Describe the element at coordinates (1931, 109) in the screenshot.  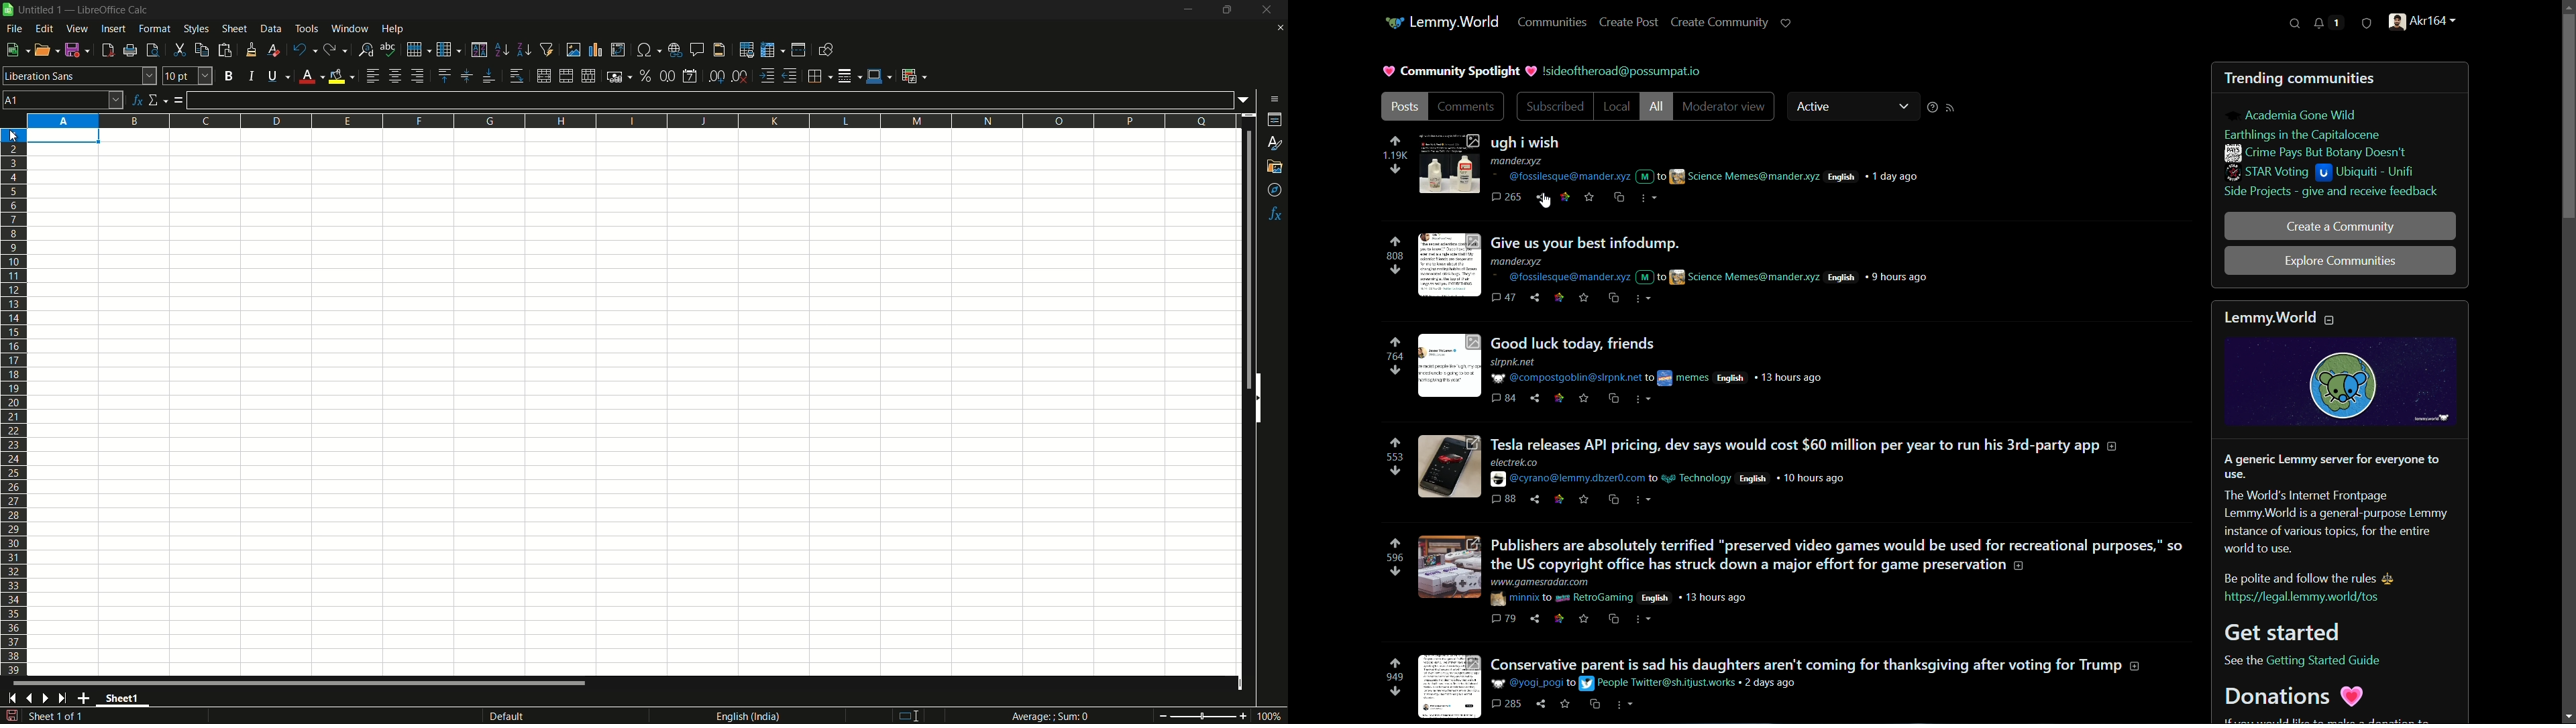
I see `sorting help` at that location.